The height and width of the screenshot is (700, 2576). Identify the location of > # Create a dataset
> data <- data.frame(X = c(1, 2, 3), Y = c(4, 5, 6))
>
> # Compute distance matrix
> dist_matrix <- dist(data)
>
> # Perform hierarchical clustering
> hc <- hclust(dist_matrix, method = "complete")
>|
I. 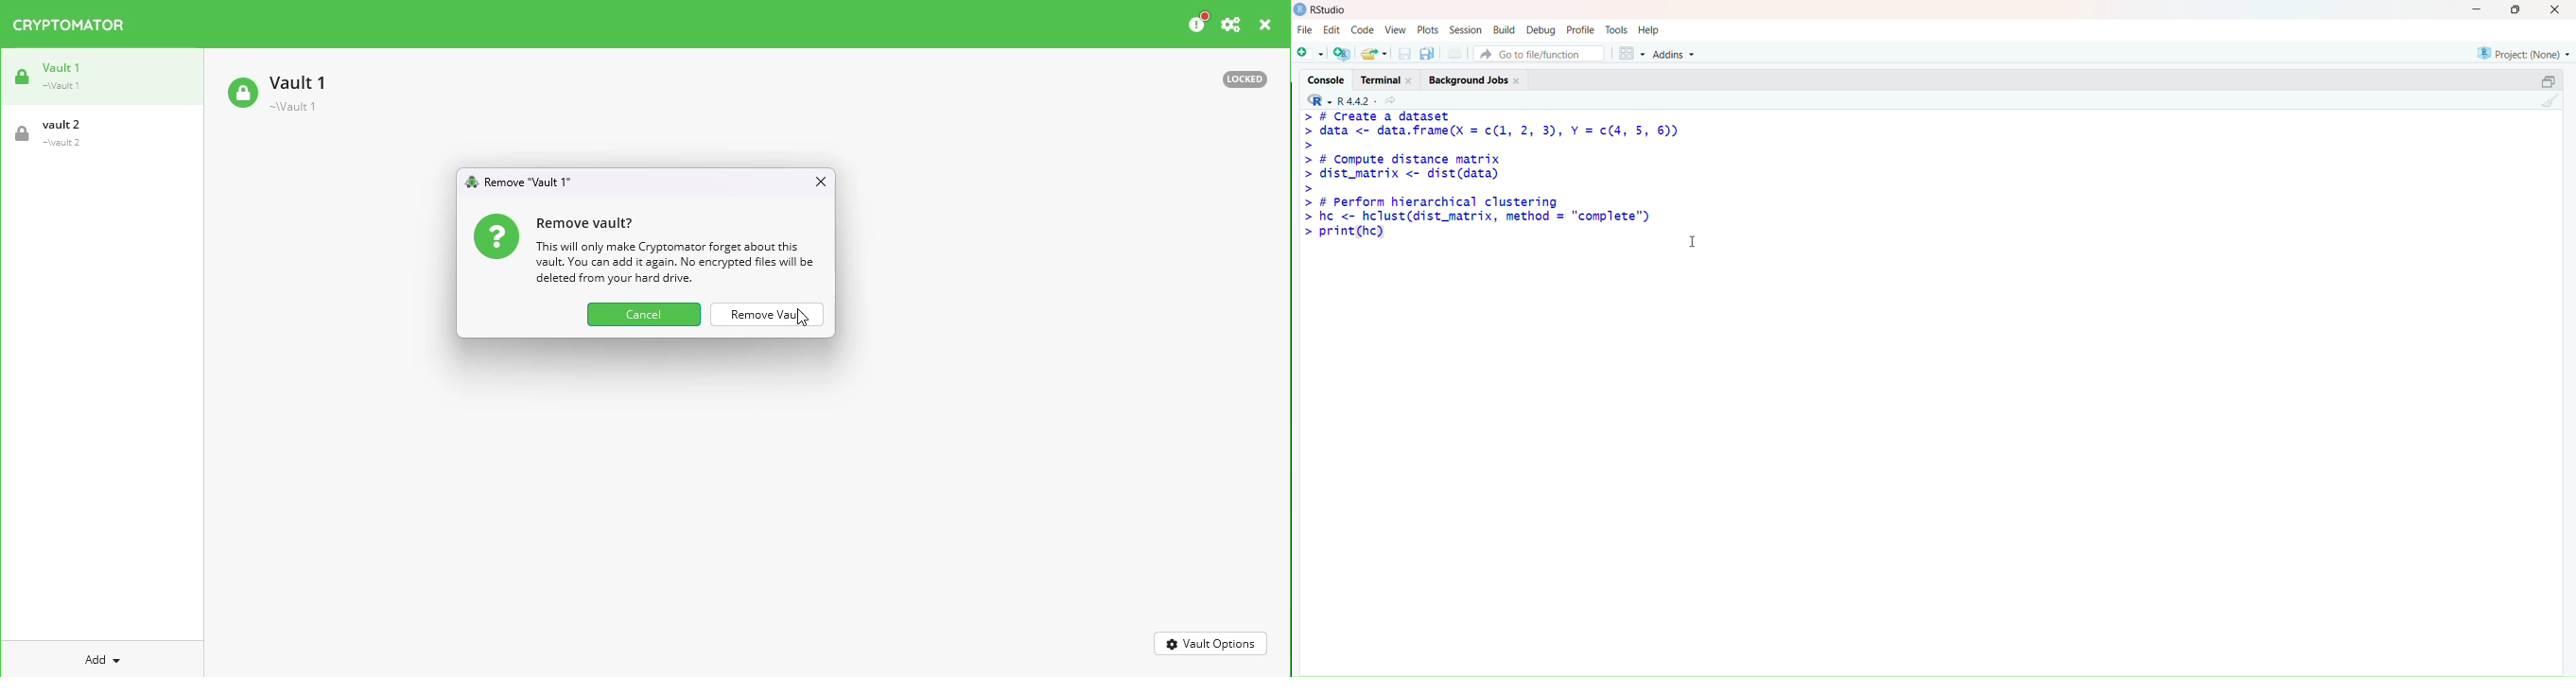
(1505, 191).